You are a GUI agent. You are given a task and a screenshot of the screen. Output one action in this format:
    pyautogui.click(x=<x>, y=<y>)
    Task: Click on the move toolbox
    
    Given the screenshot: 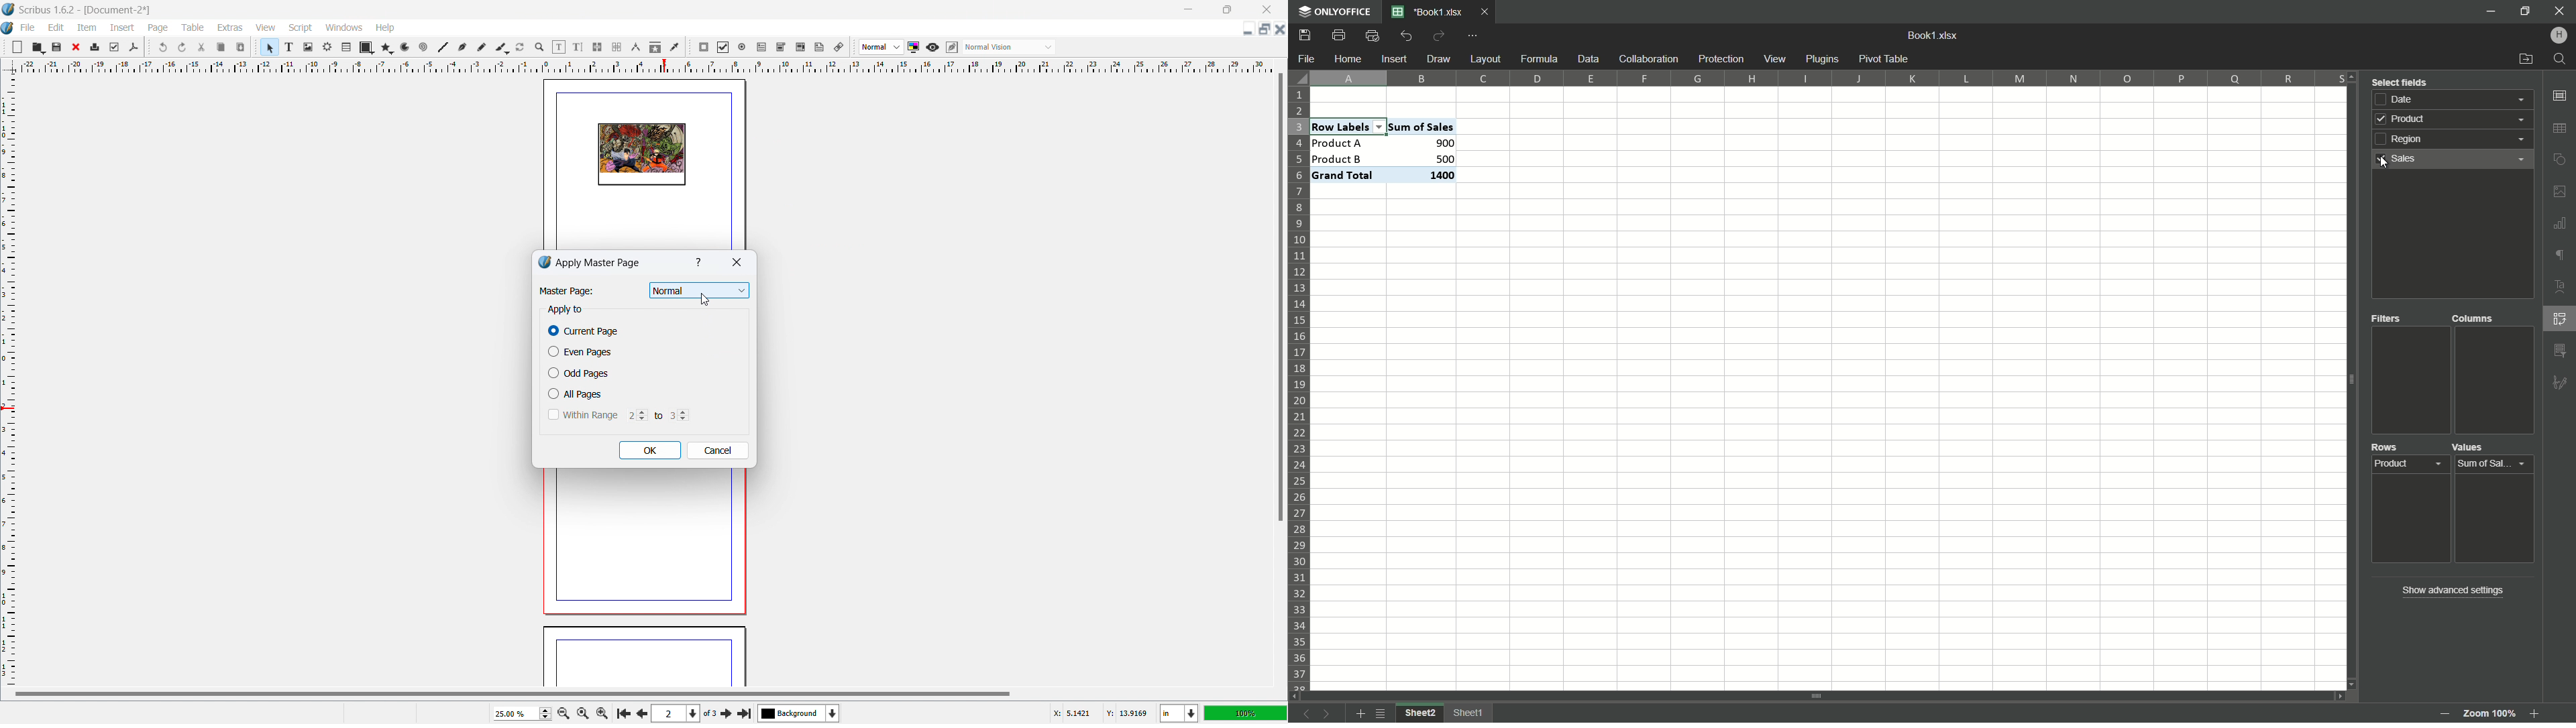 What is the action you would take?
    pyautogui.click(x=854, y=48)
    